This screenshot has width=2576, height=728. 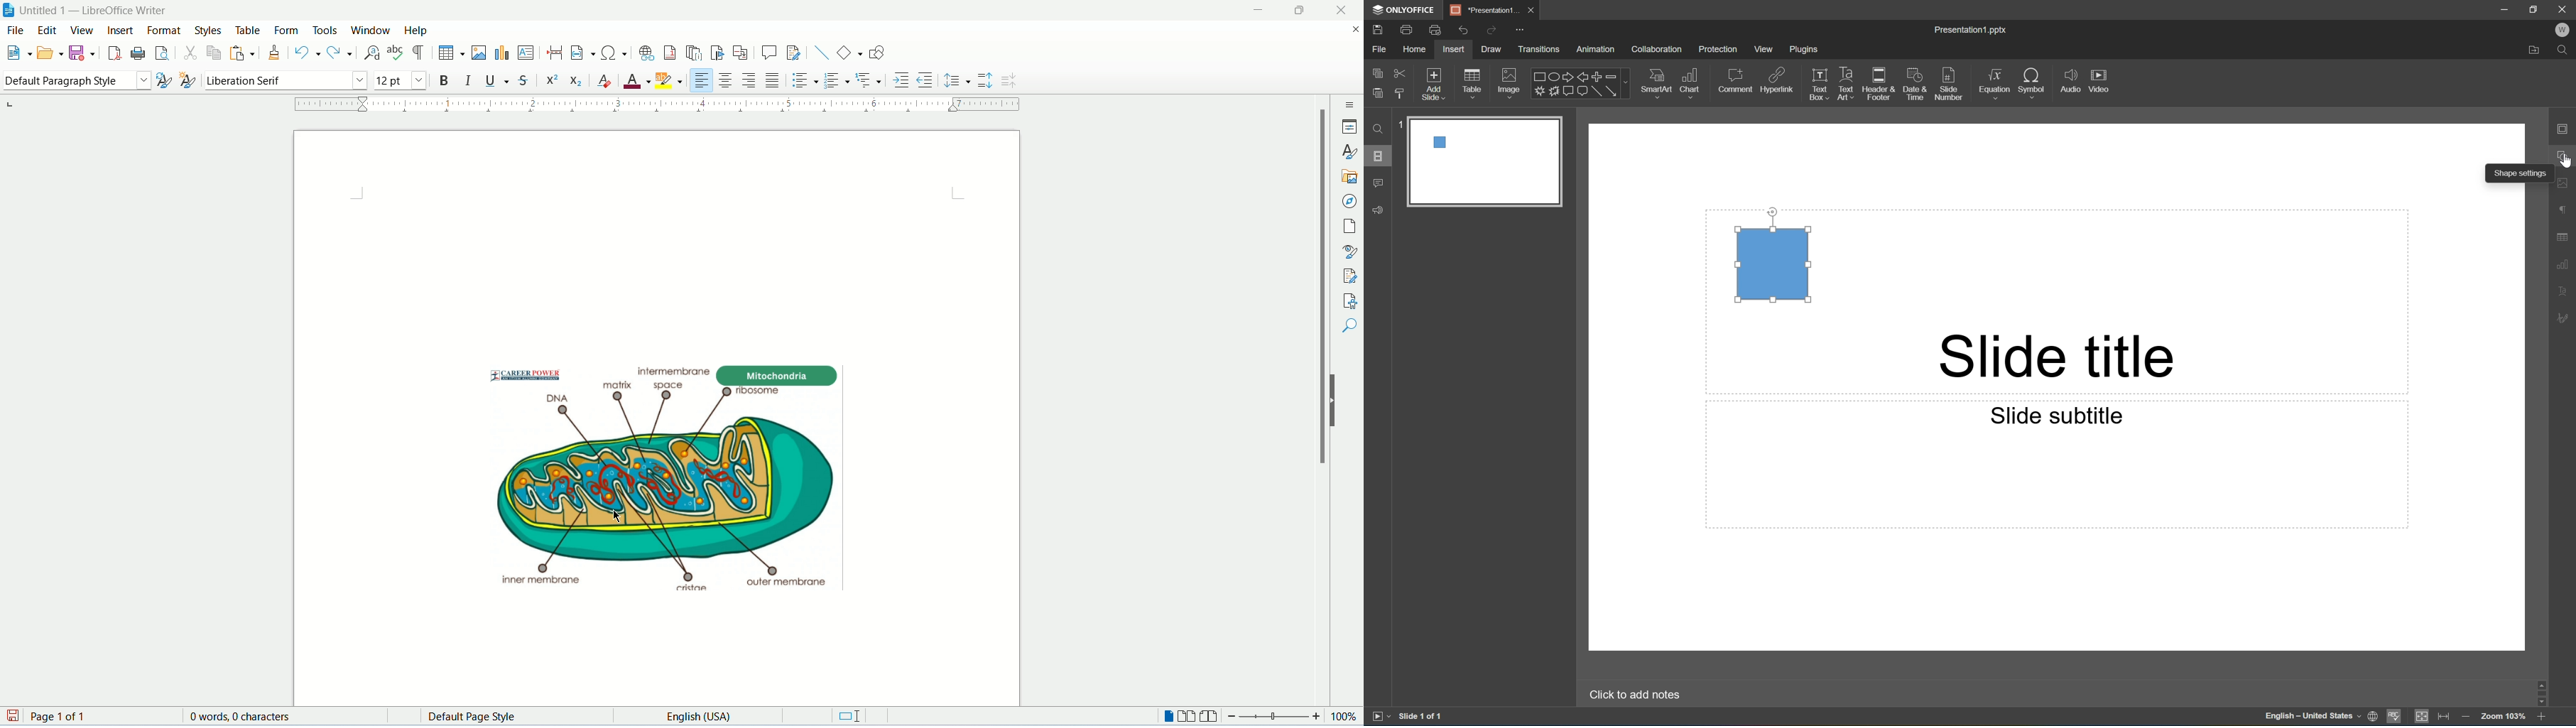 What do you see at coordinates (310, 53) in the screenshot?
I see `undo` at bounding box center [310, 53].